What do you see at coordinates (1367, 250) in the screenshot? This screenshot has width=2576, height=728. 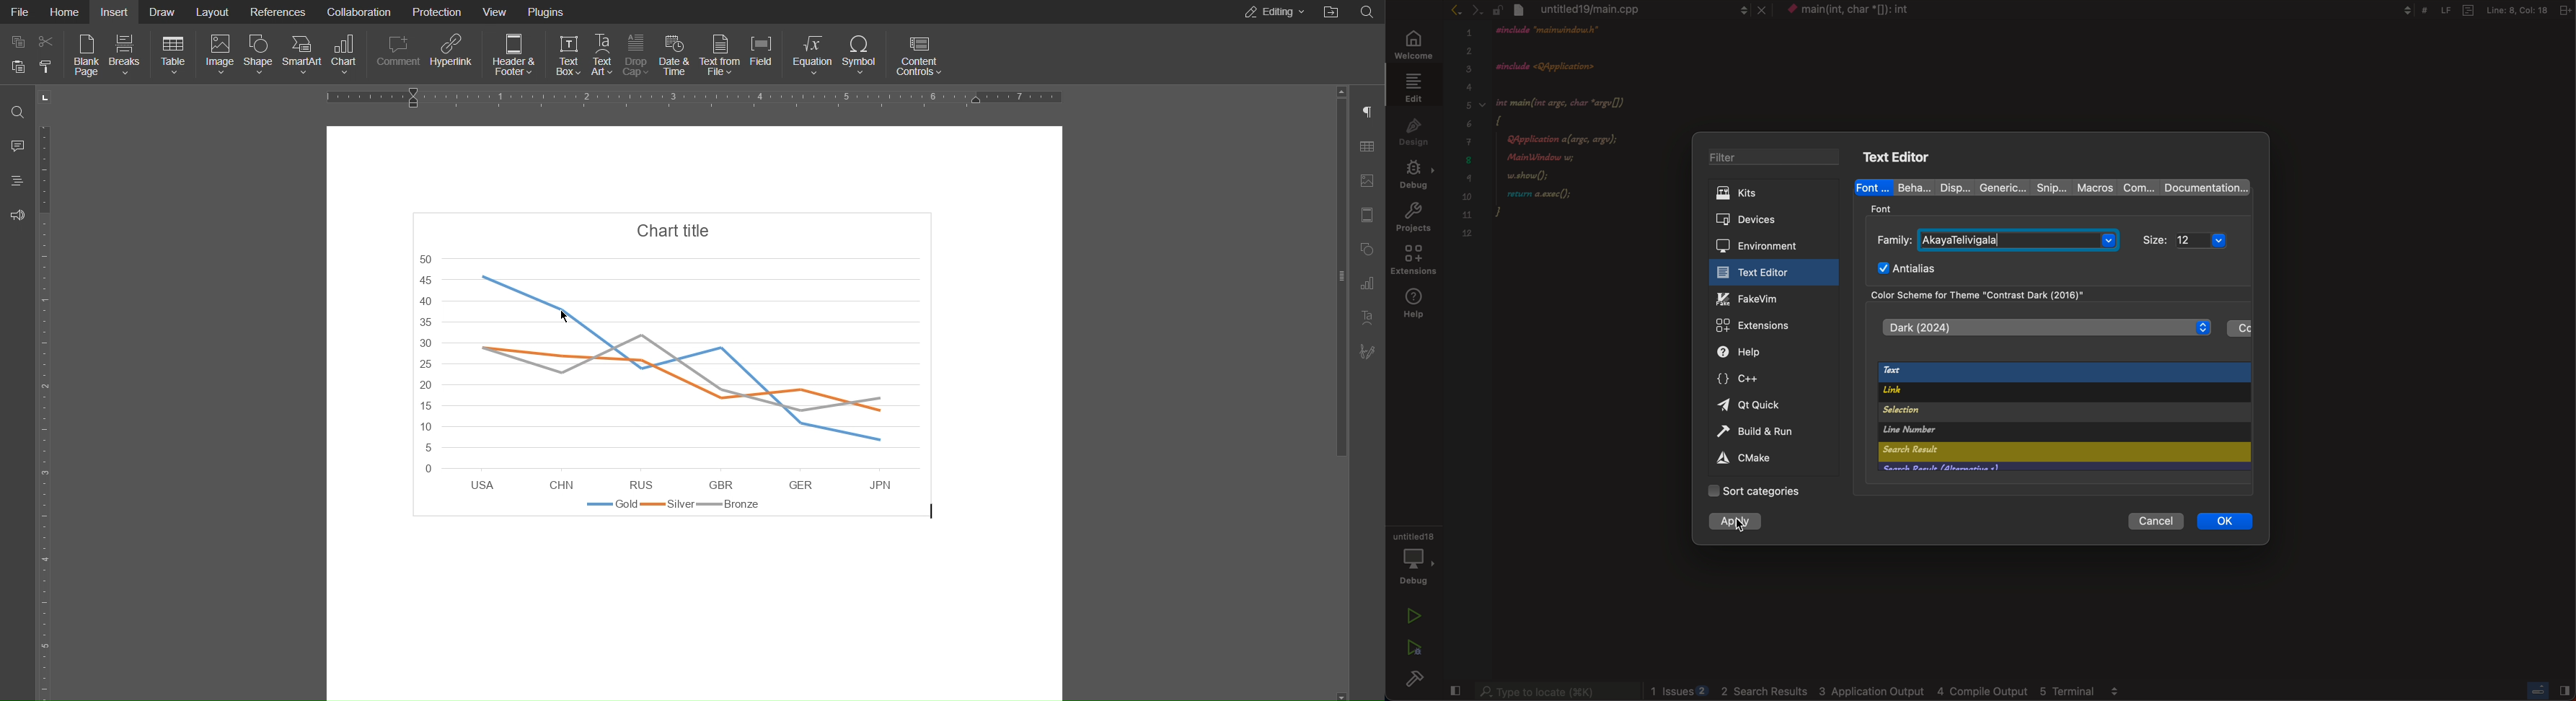 I see `Shape Settings` at bounding box center [1367, 250].